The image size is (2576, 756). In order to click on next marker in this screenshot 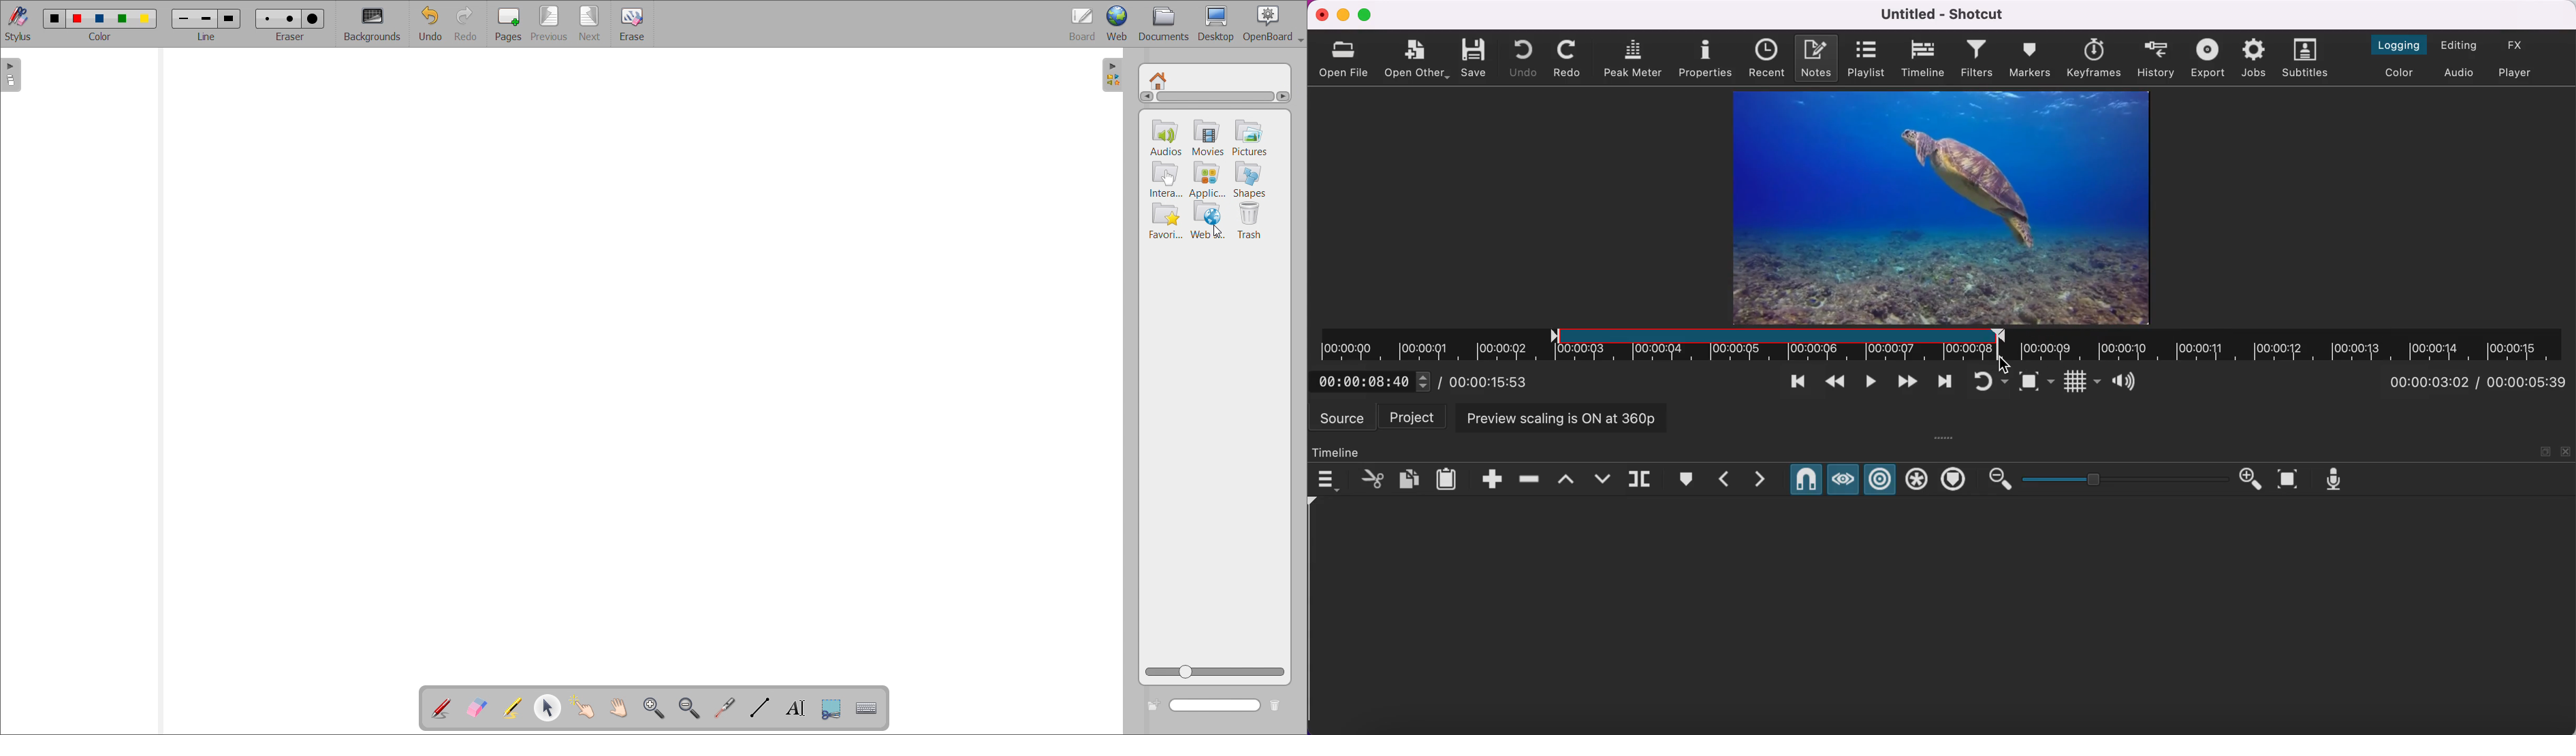, I will do `click(1762, 480)`.